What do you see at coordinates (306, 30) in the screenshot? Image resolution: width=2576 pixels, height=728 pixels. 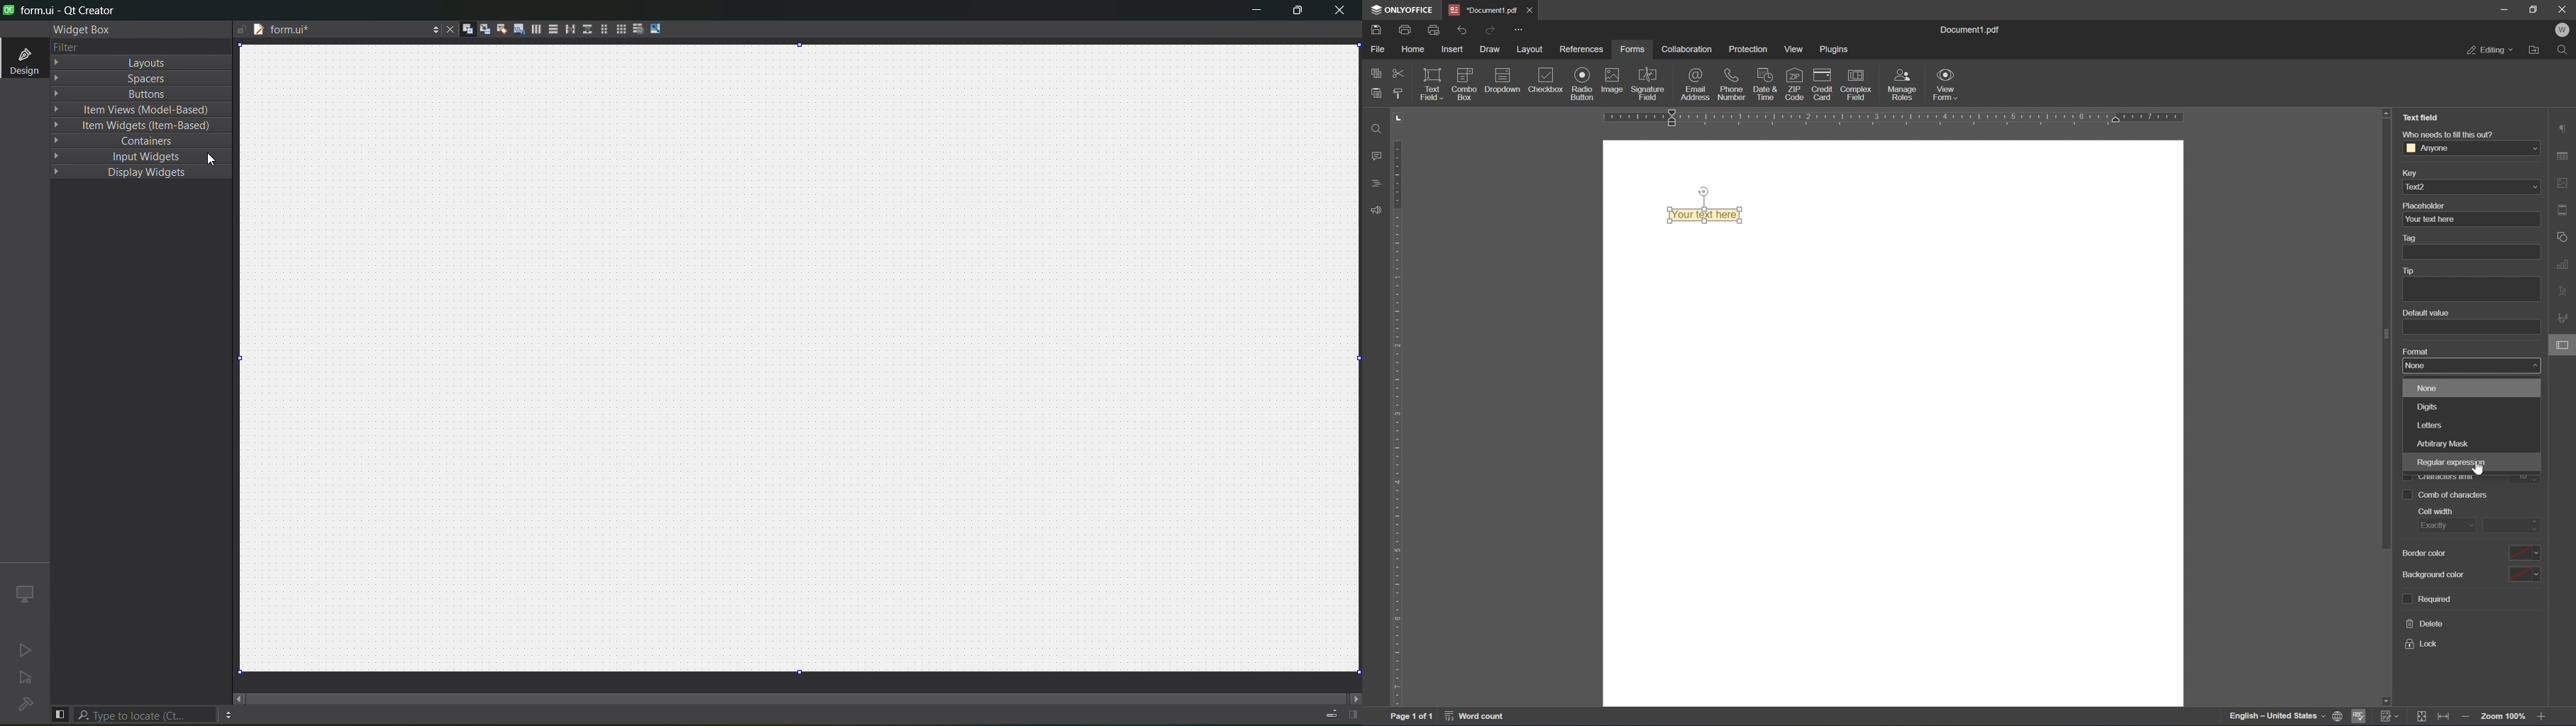 I see `tab name` at bounding box center [306, 30].